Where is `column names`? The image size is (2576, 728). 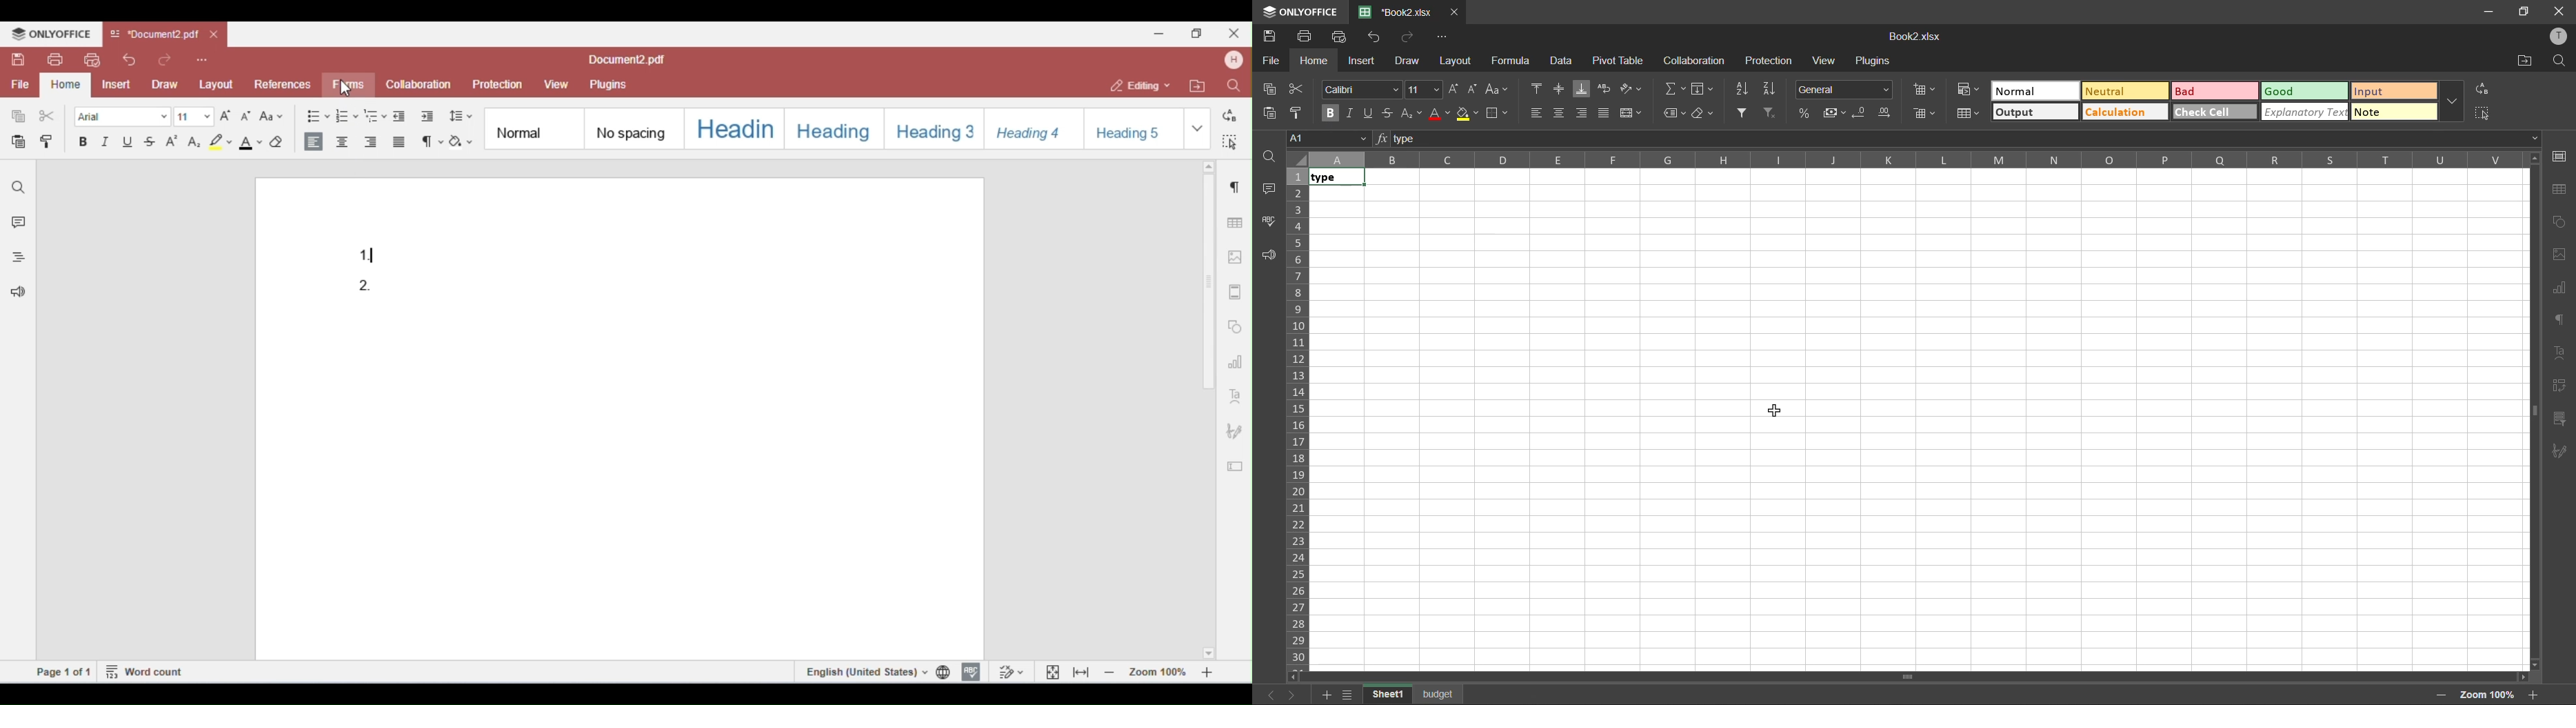
column names is located at coordinates (1914, 159).